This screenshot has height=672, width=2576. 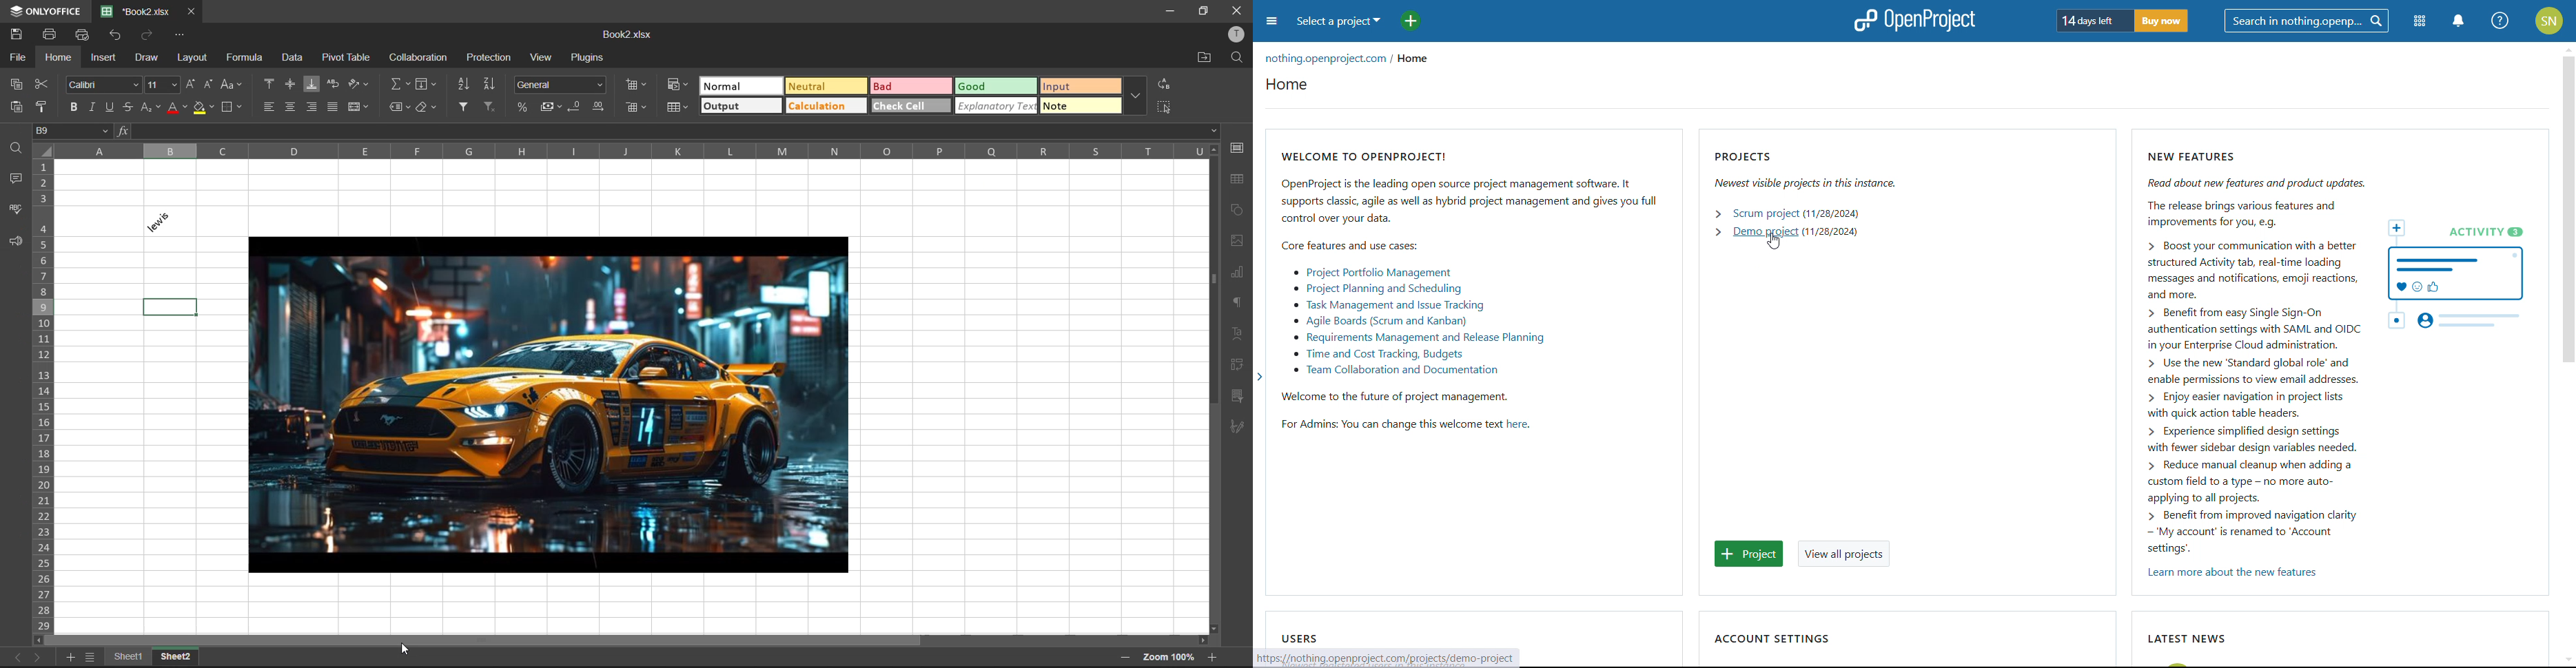 I want to click on border, so click(x=232, y=108).